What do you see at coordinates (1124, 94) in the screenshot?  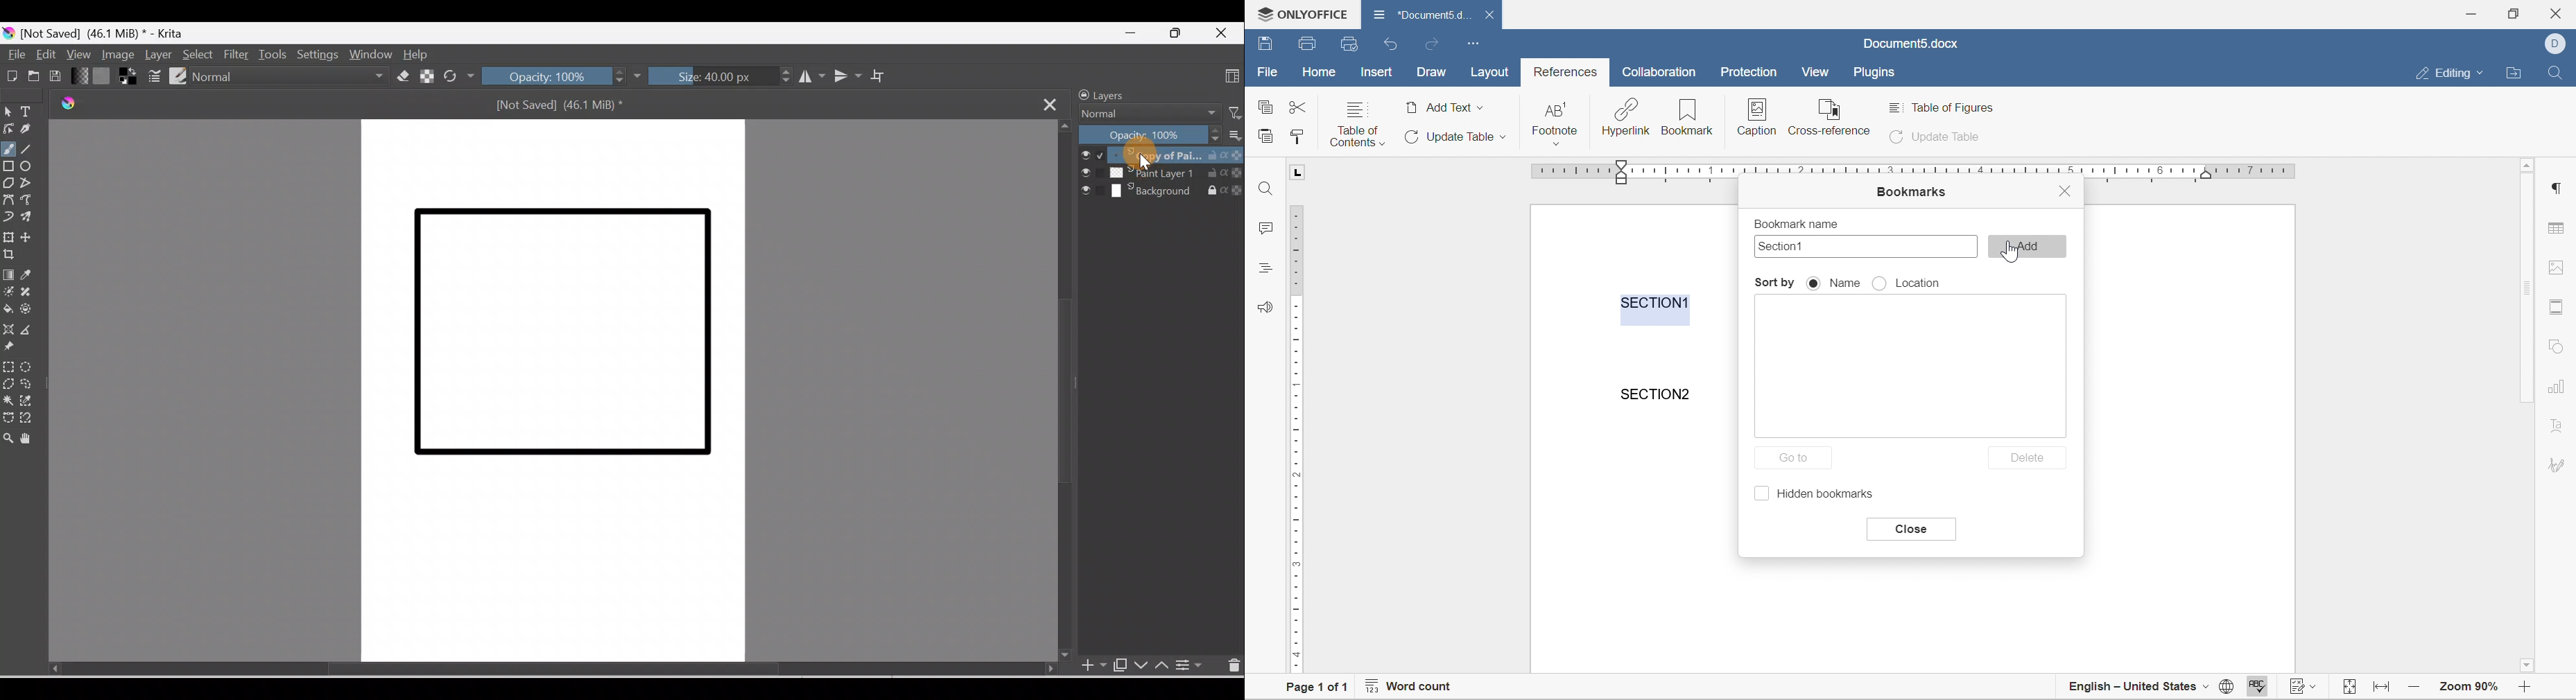 I see `Layers` at bounding box center [1124, 94].